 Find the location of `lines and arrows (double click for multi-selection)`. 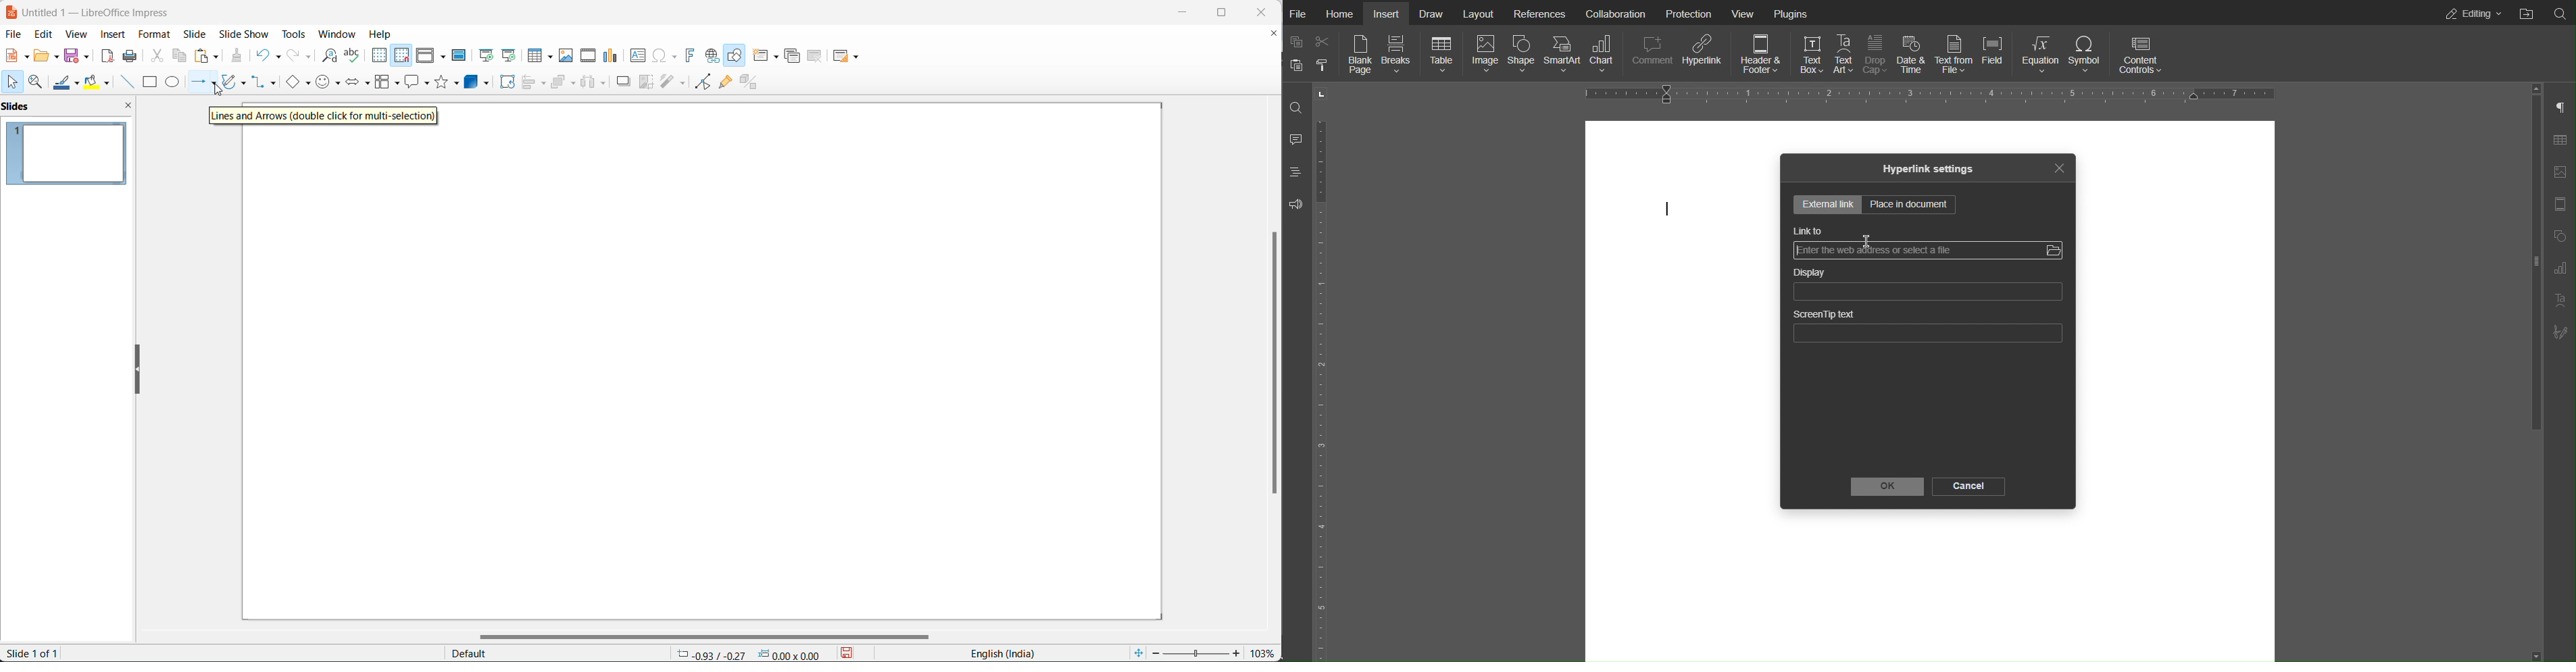

lines and arrows (double click for multi-selection) is located at coordinates (324, 116).